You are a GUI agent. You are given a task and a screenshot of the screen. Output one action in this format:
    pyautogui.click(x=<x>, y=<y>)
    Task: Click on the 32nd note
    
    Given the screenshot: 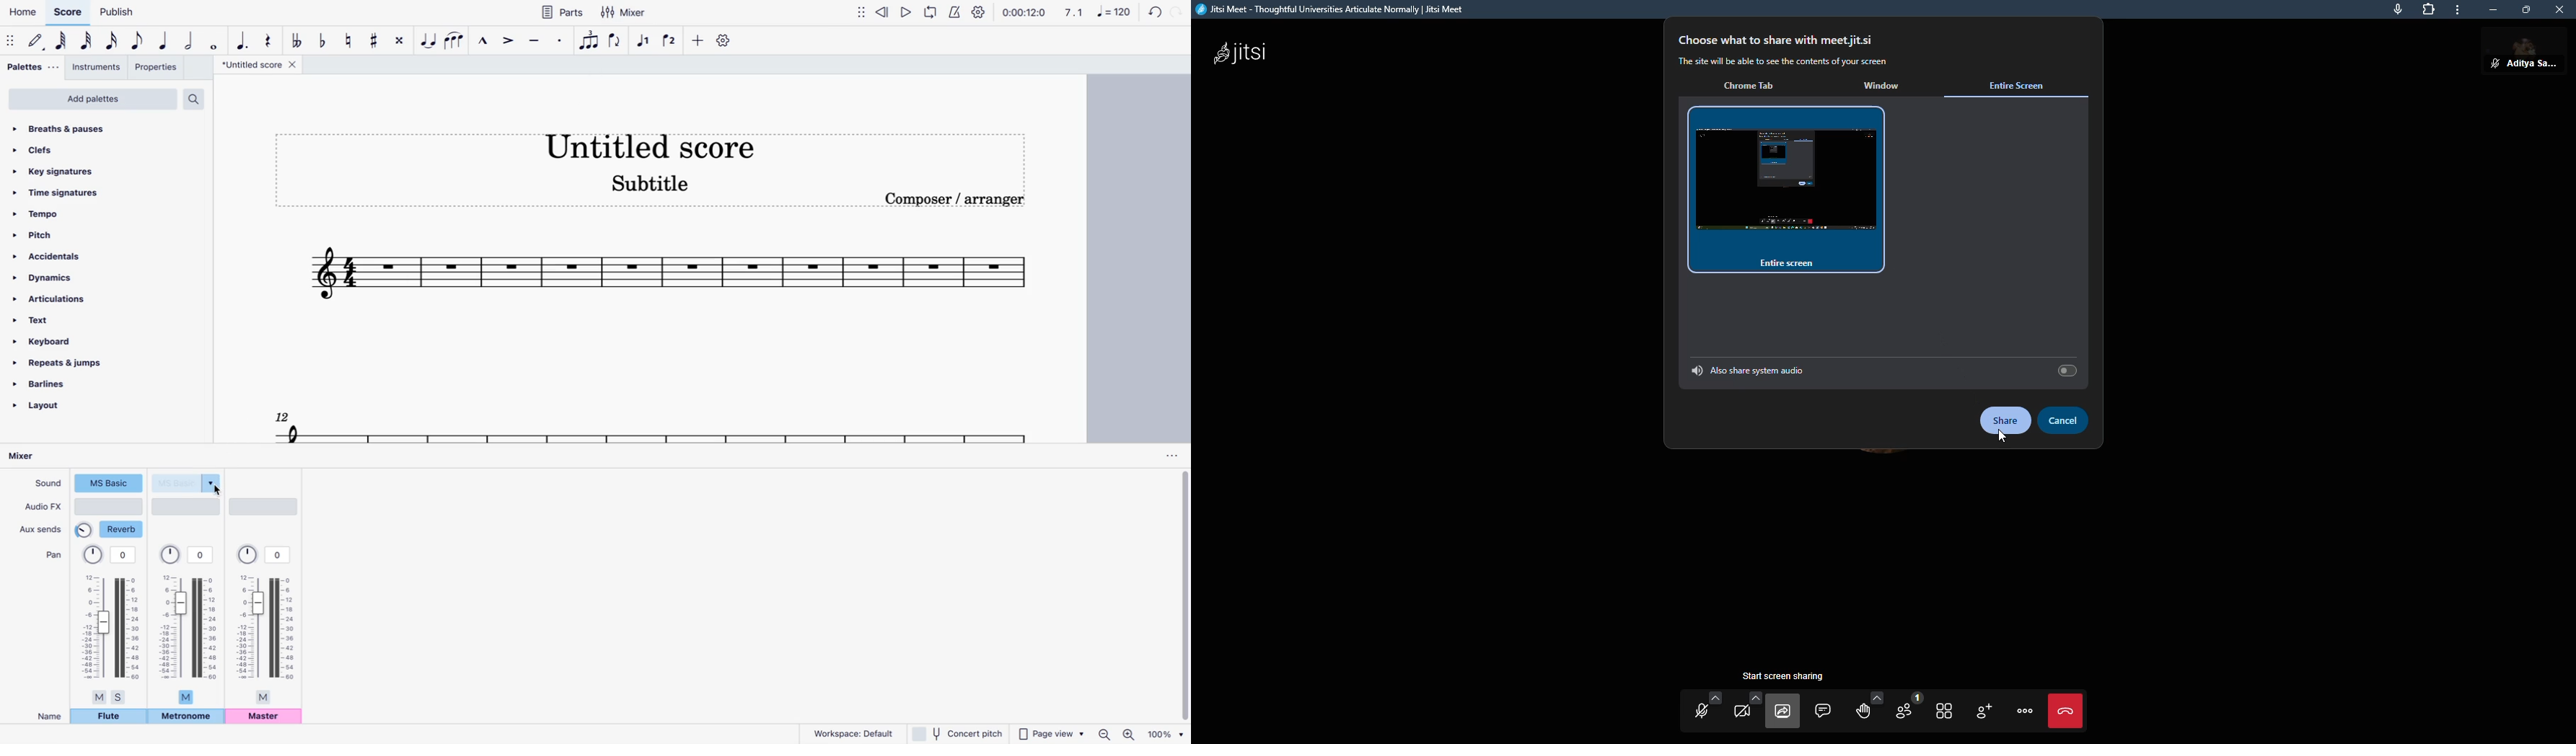 What is the action you would take?
    pyautogui.click(x=88, y=42)
    